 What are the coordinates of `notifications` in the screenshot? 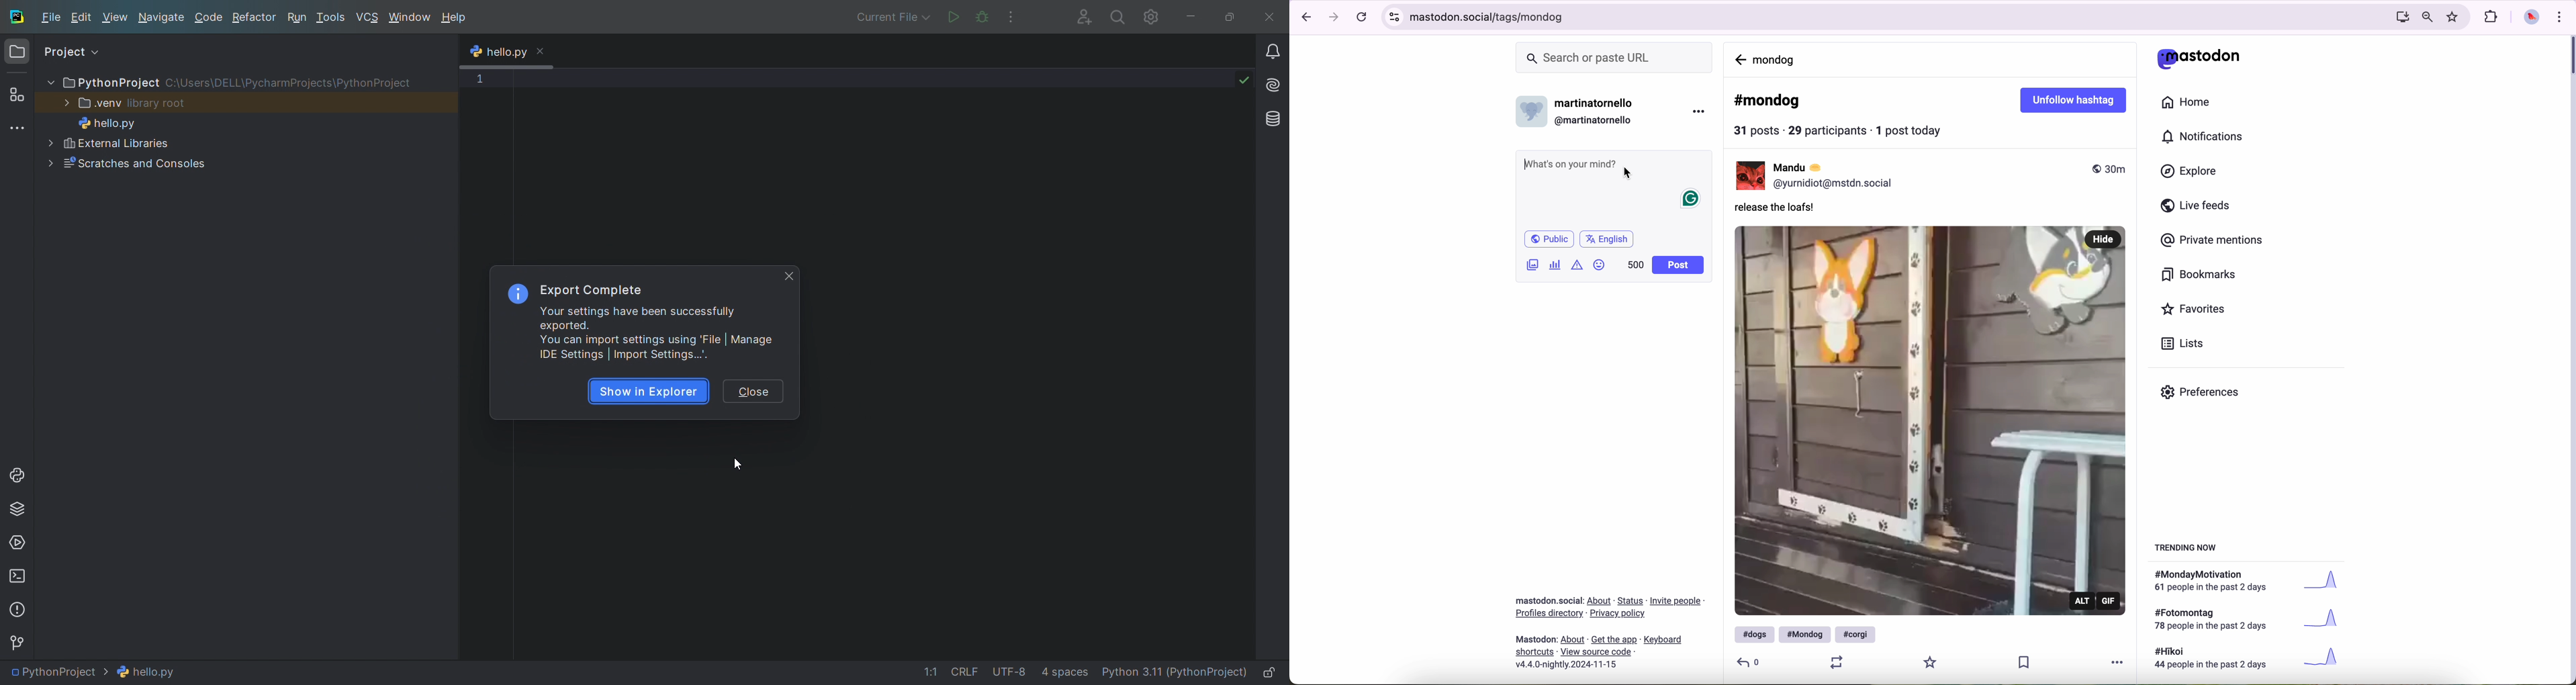 It's located at (1272, 53).